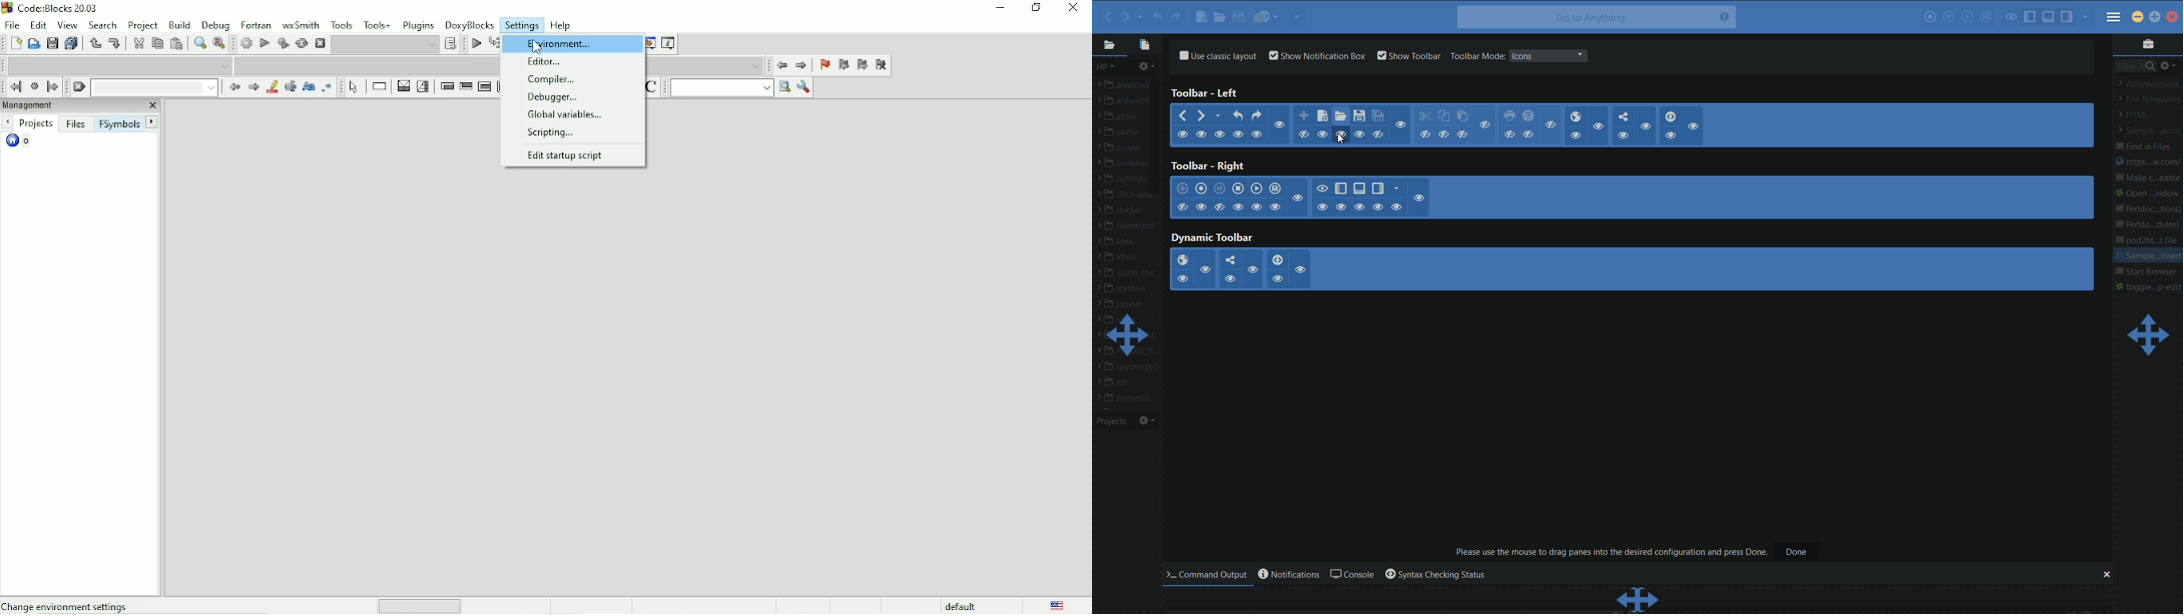 Image resolution: width=2184 pixels, height=616 pixels. I want to click on show/hide, so click(1443, 135).